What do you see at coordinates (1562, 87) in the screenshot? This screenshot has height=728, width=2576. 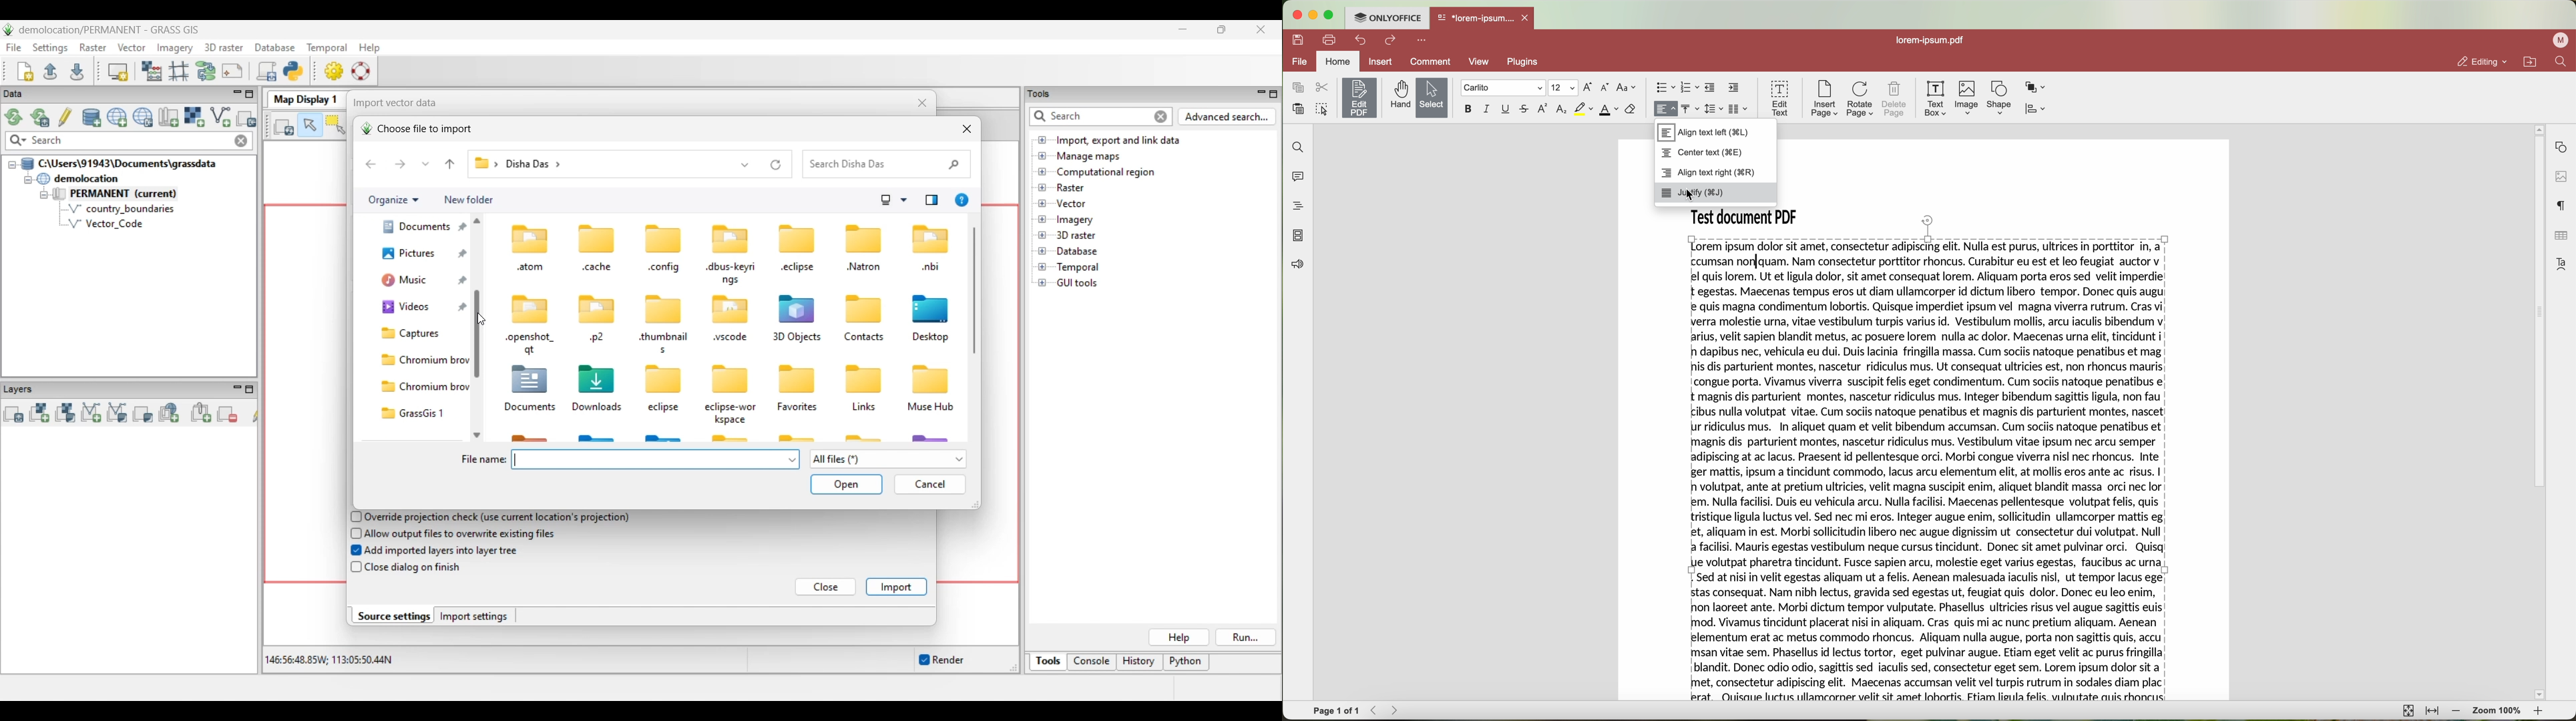 I see `size type` at bounding box center [1562, 87].